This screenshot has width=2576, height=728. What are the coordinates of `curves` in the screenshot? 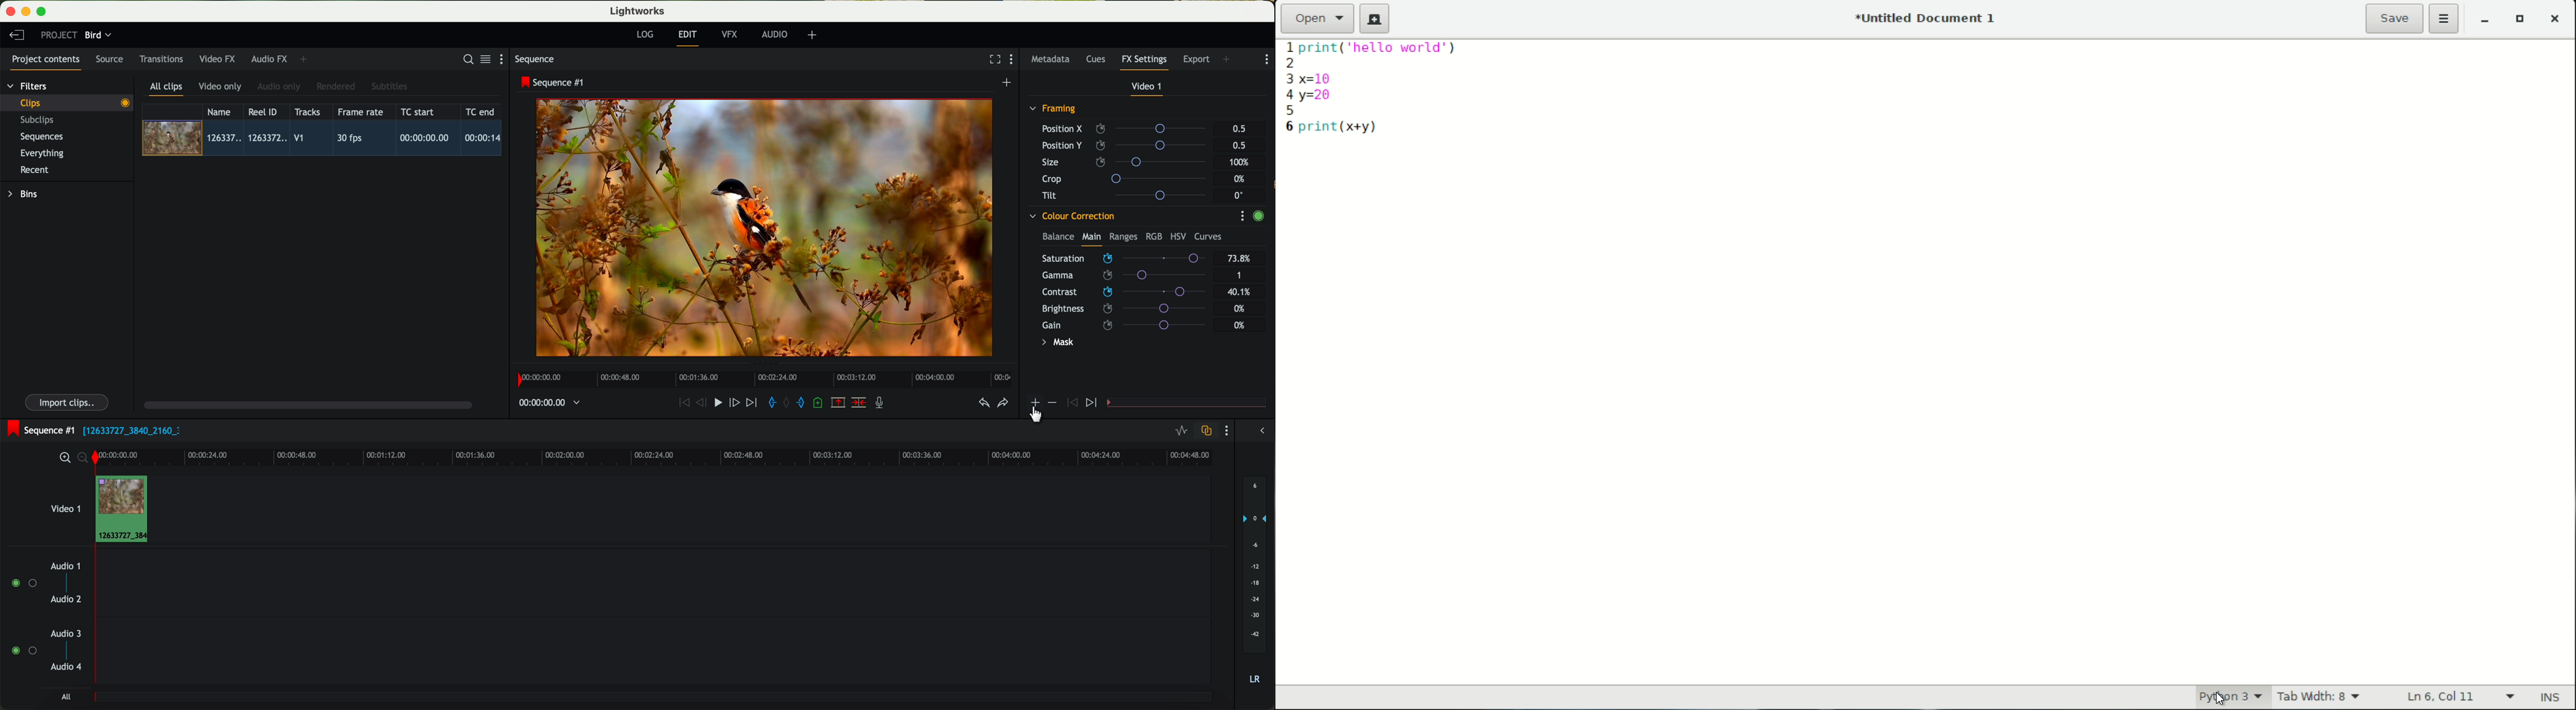 It's located at (1209, 237).